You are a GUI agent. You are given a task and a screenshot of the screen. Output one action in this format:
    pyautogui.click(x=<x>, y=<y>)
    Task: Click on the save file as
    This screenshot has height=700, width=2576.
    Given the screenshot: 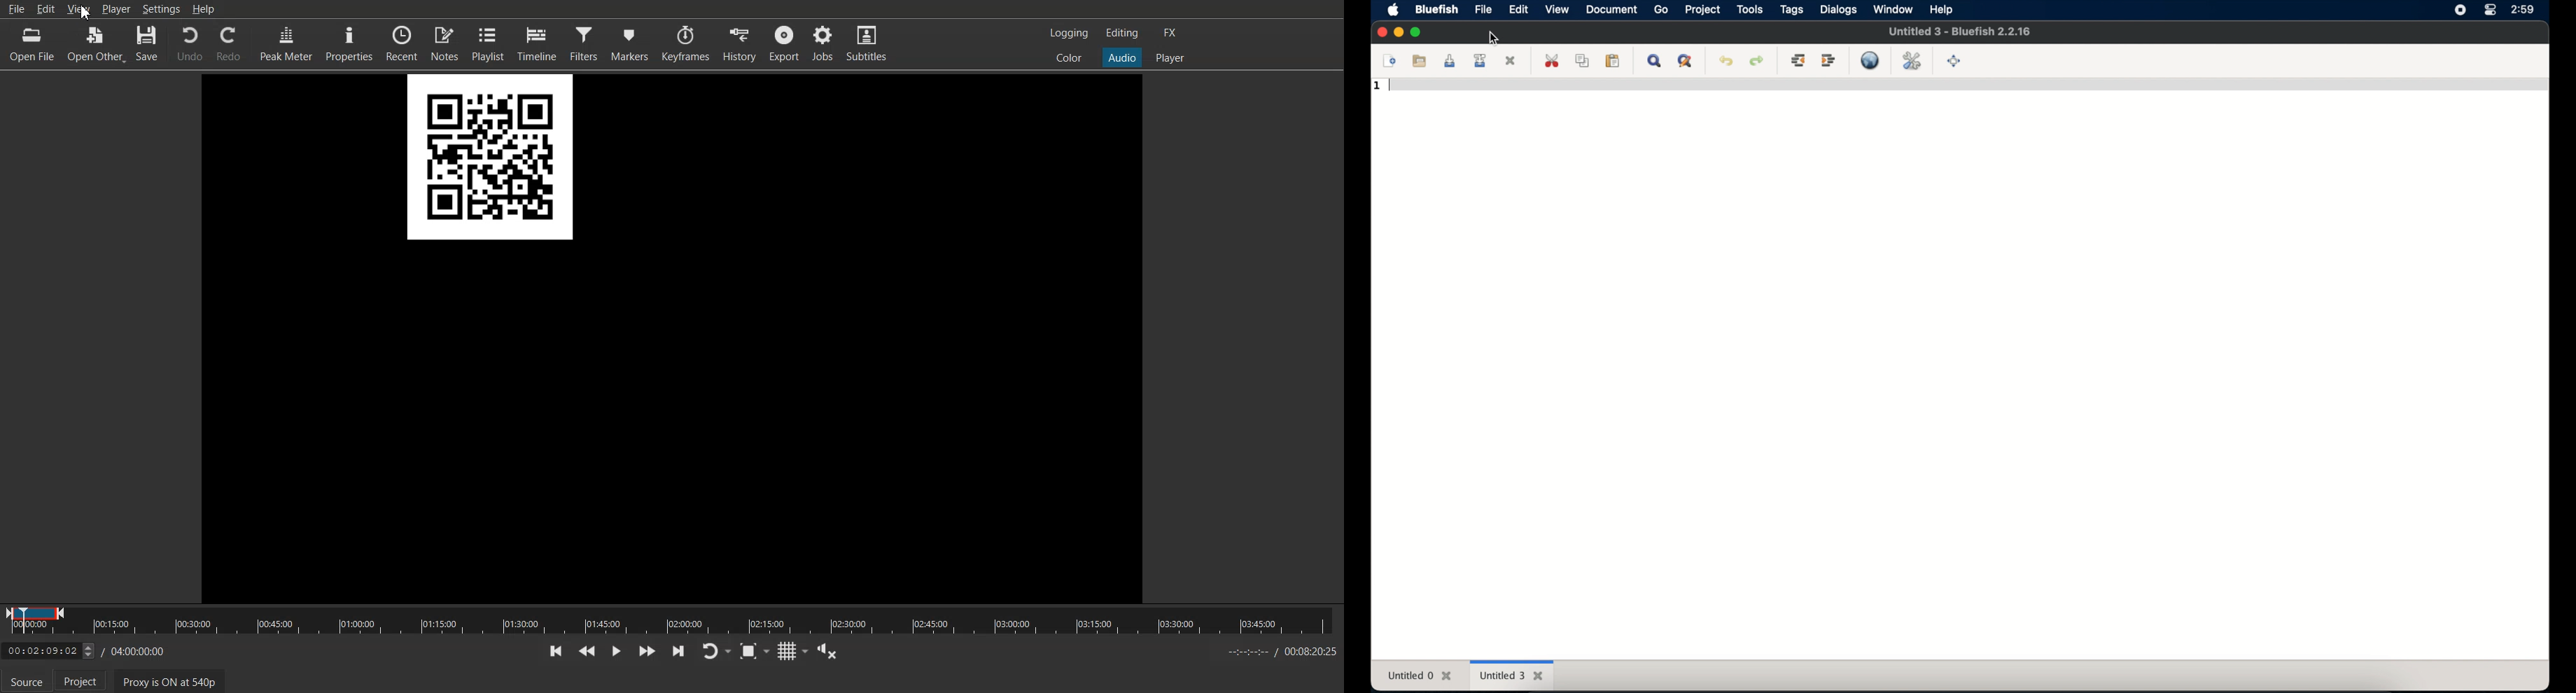 What is the action you would take?
    pyautogui.click(x=1481, y=60)
    